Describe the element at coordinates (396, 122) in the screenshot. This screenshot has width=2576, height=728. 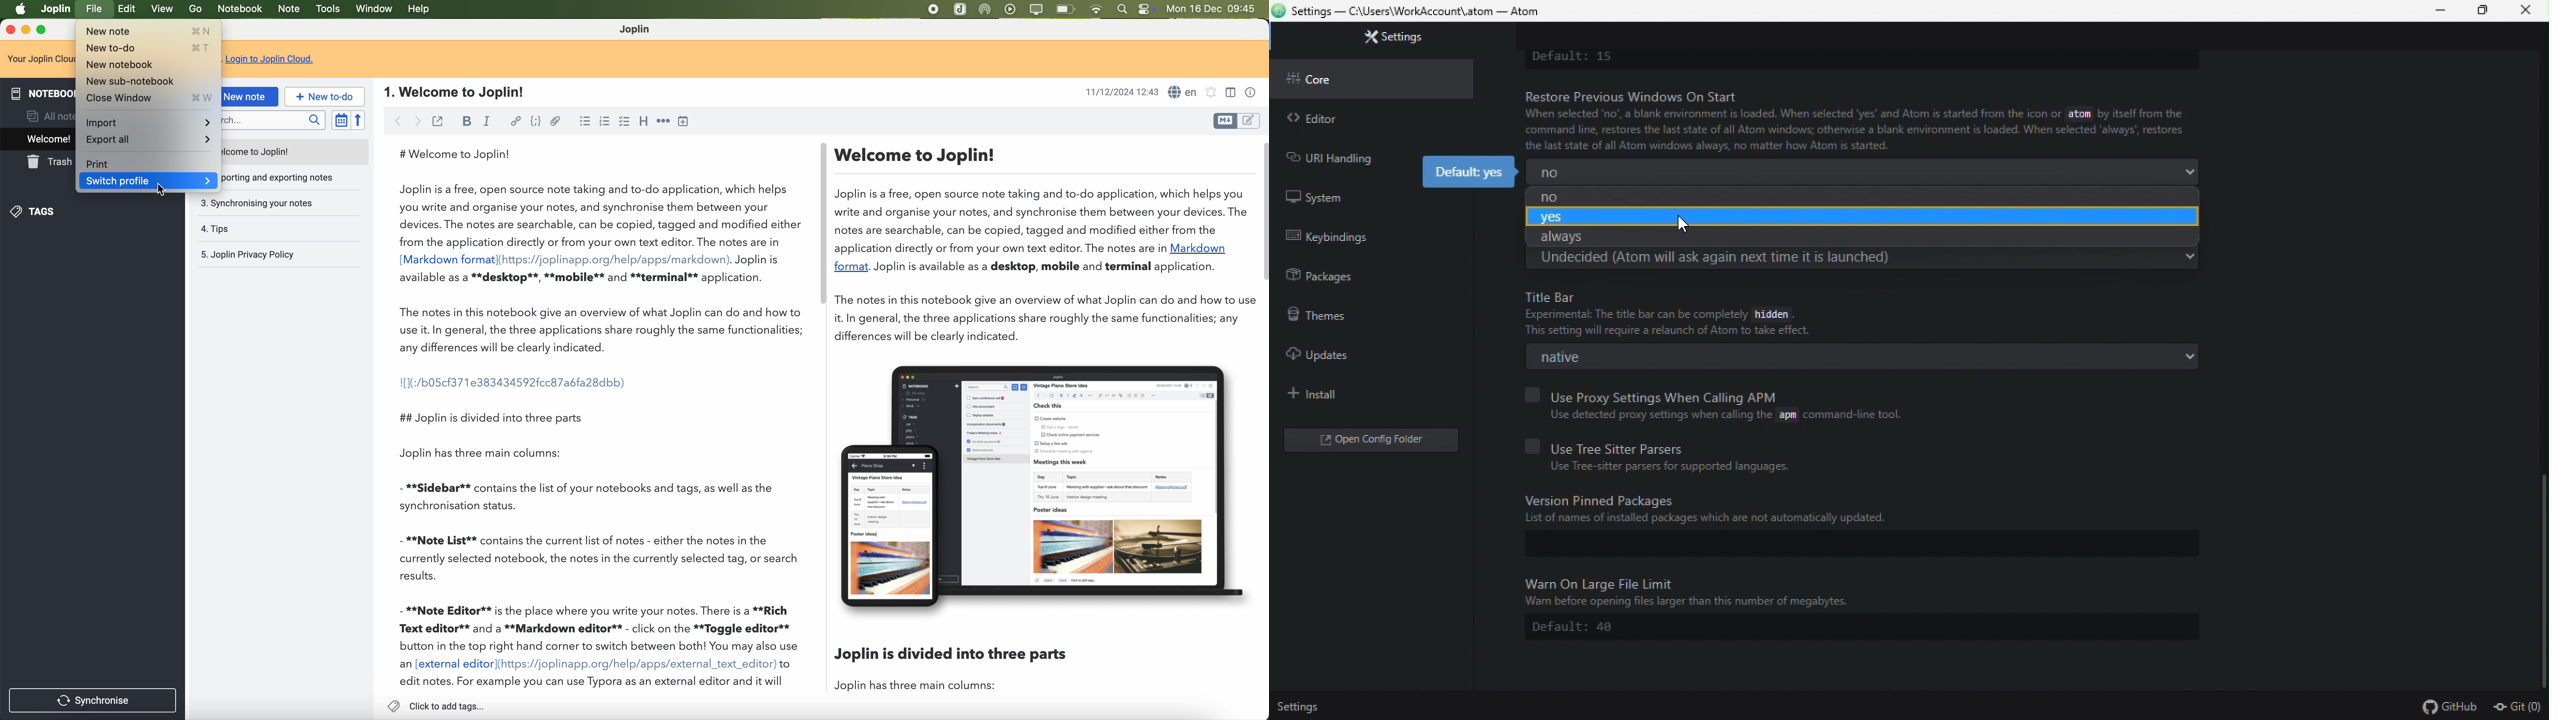
I see `back` at that location.